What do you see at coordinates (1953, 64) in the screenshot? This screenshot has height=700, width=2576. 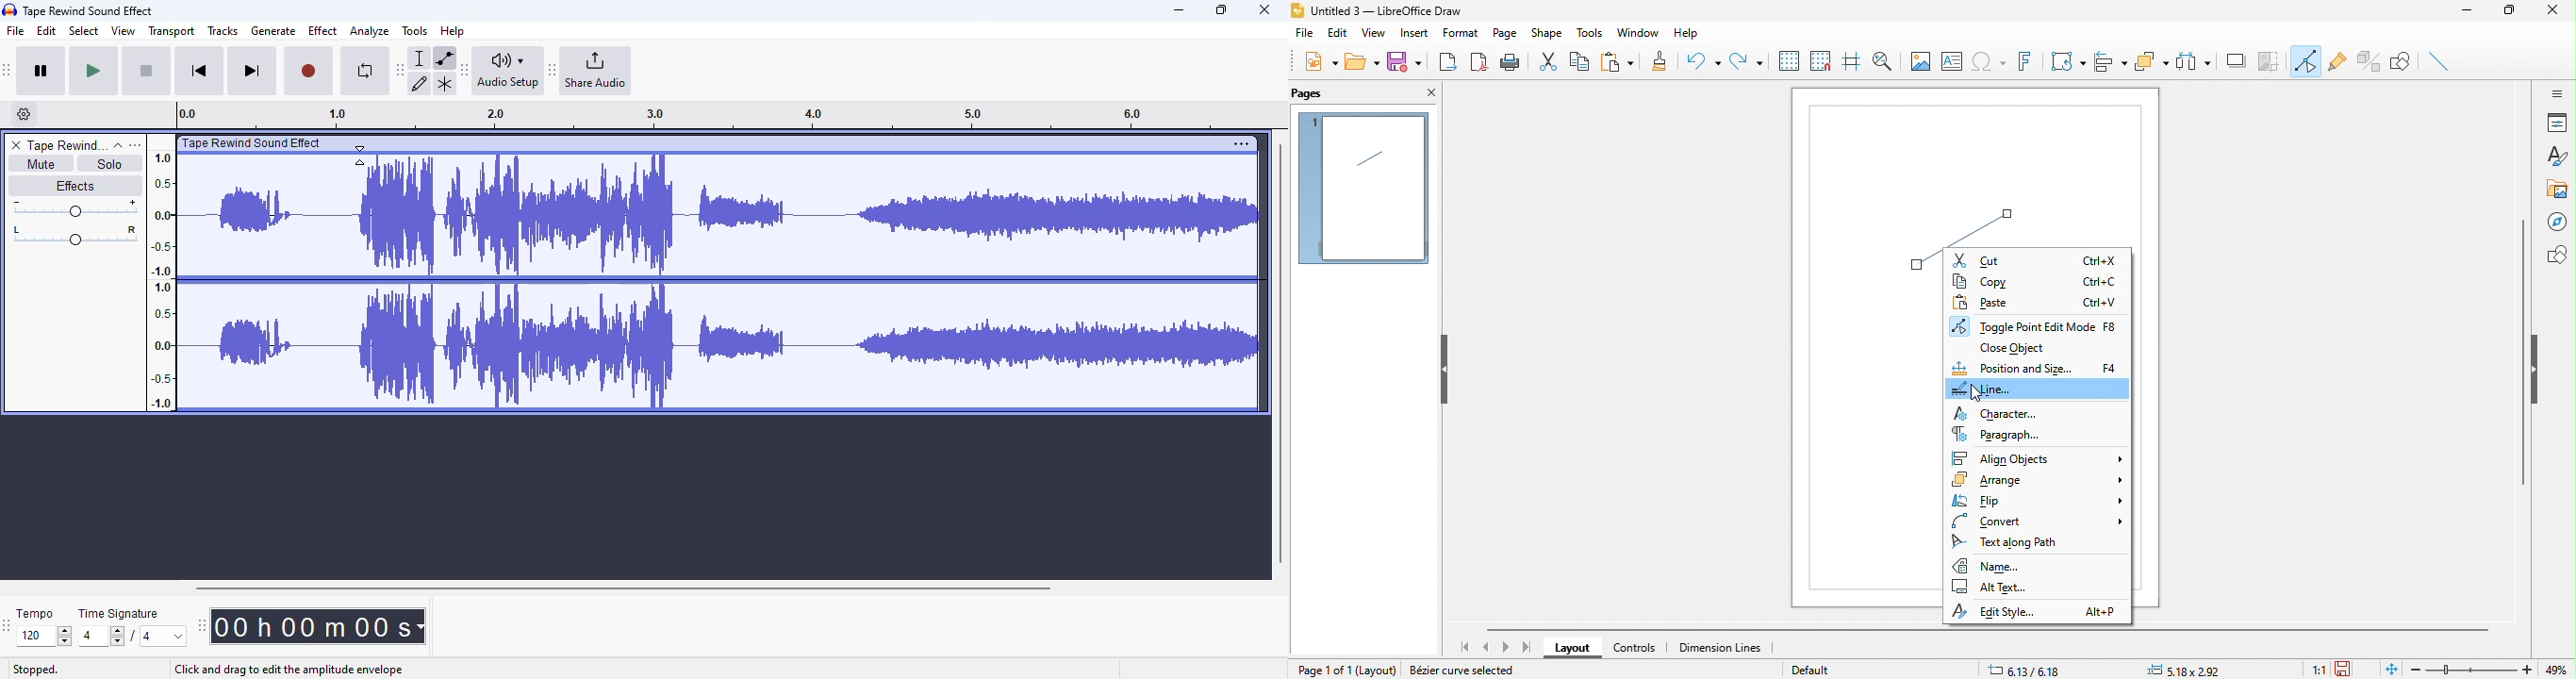 I see `text box` at bounding box center [1953, 64].